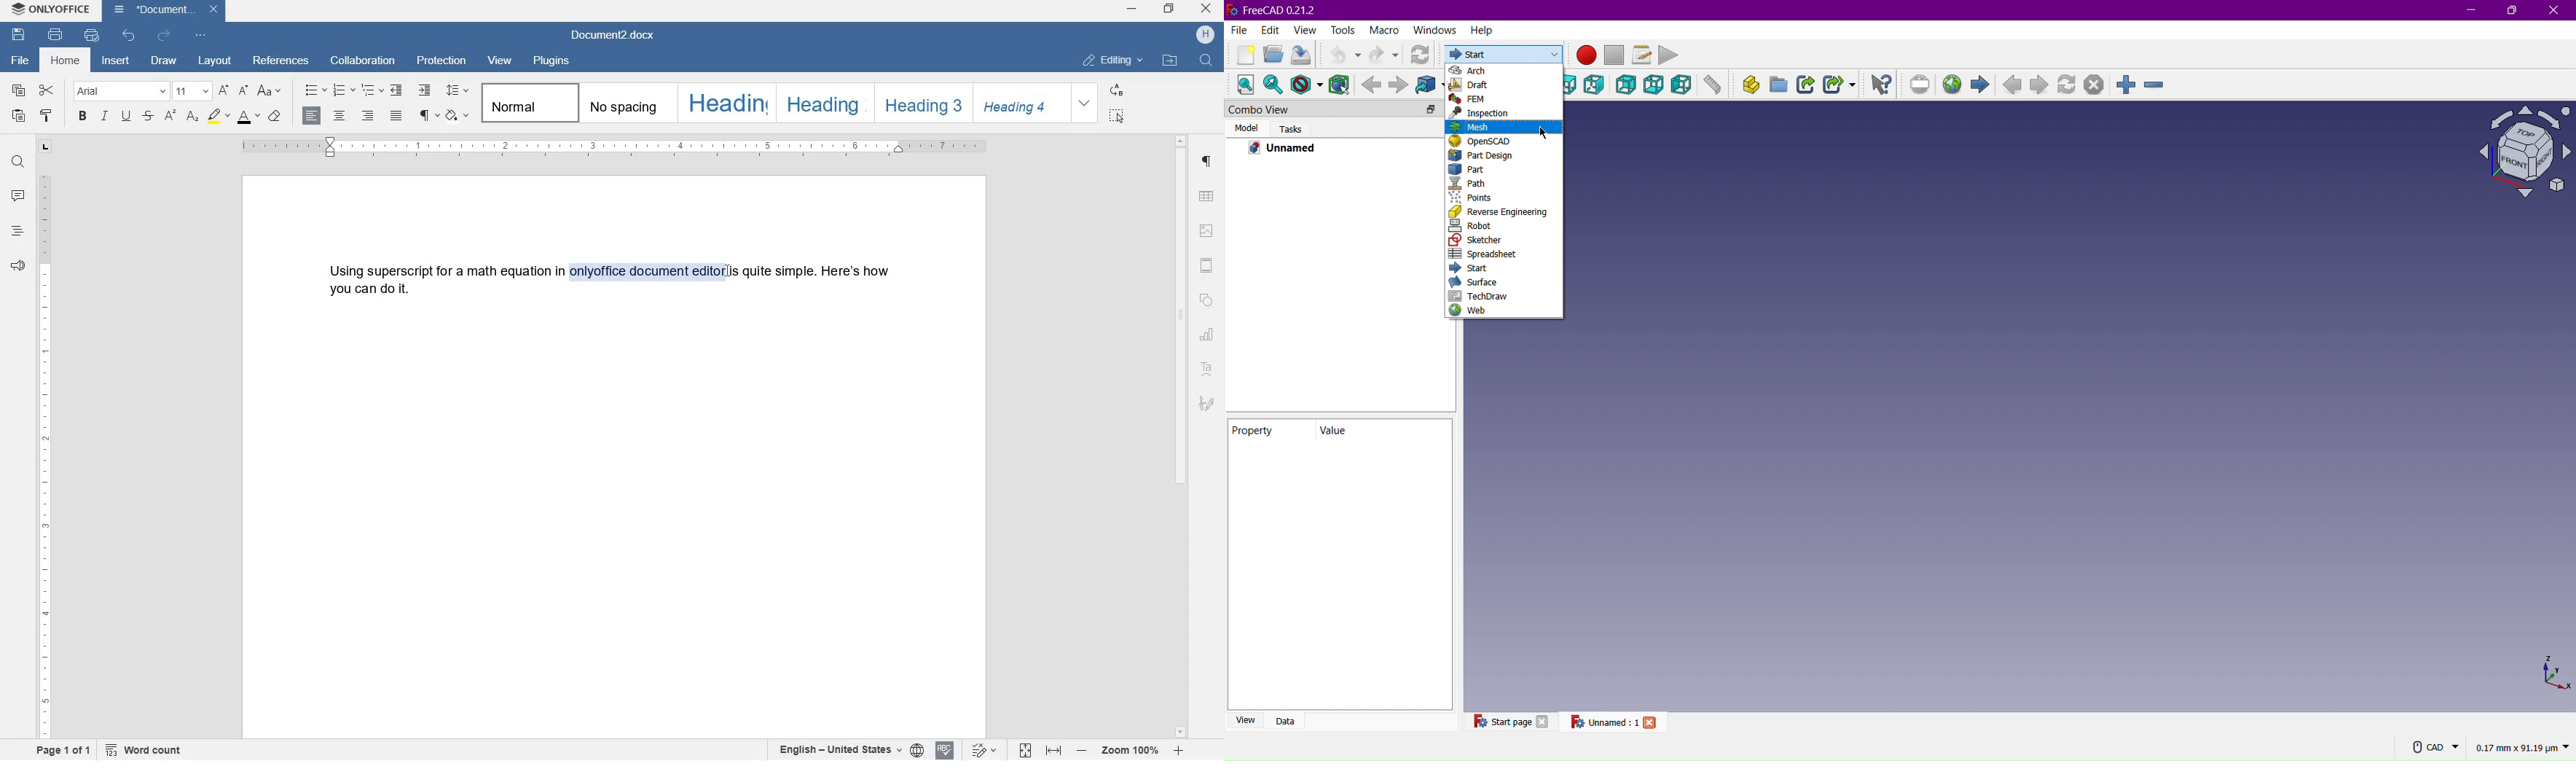  Describe the element at coordinates (1344, 30) in the screenshot. I see `Tools` at that location.